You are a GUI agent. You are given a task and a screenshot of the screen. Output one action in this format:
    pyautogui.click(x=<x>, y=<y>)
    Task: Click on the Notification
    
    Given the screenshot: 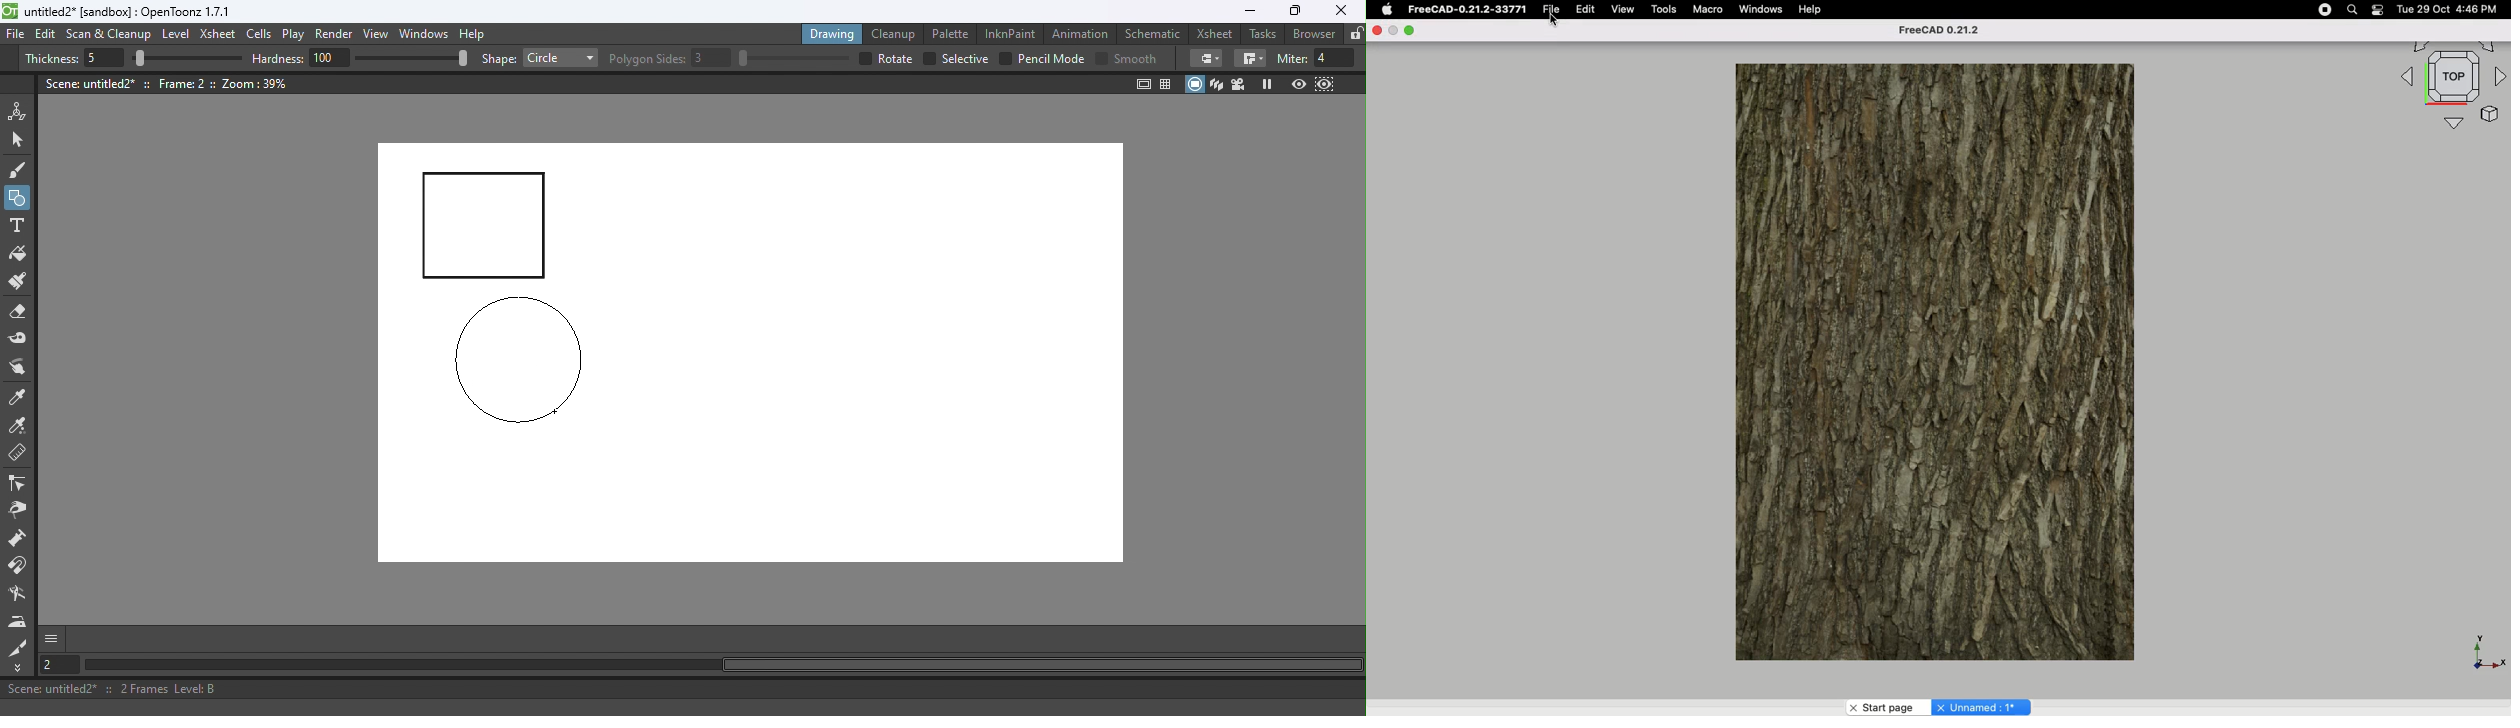 What is the action you would take?
    pyautogui.click(x=2378, y=10)
    